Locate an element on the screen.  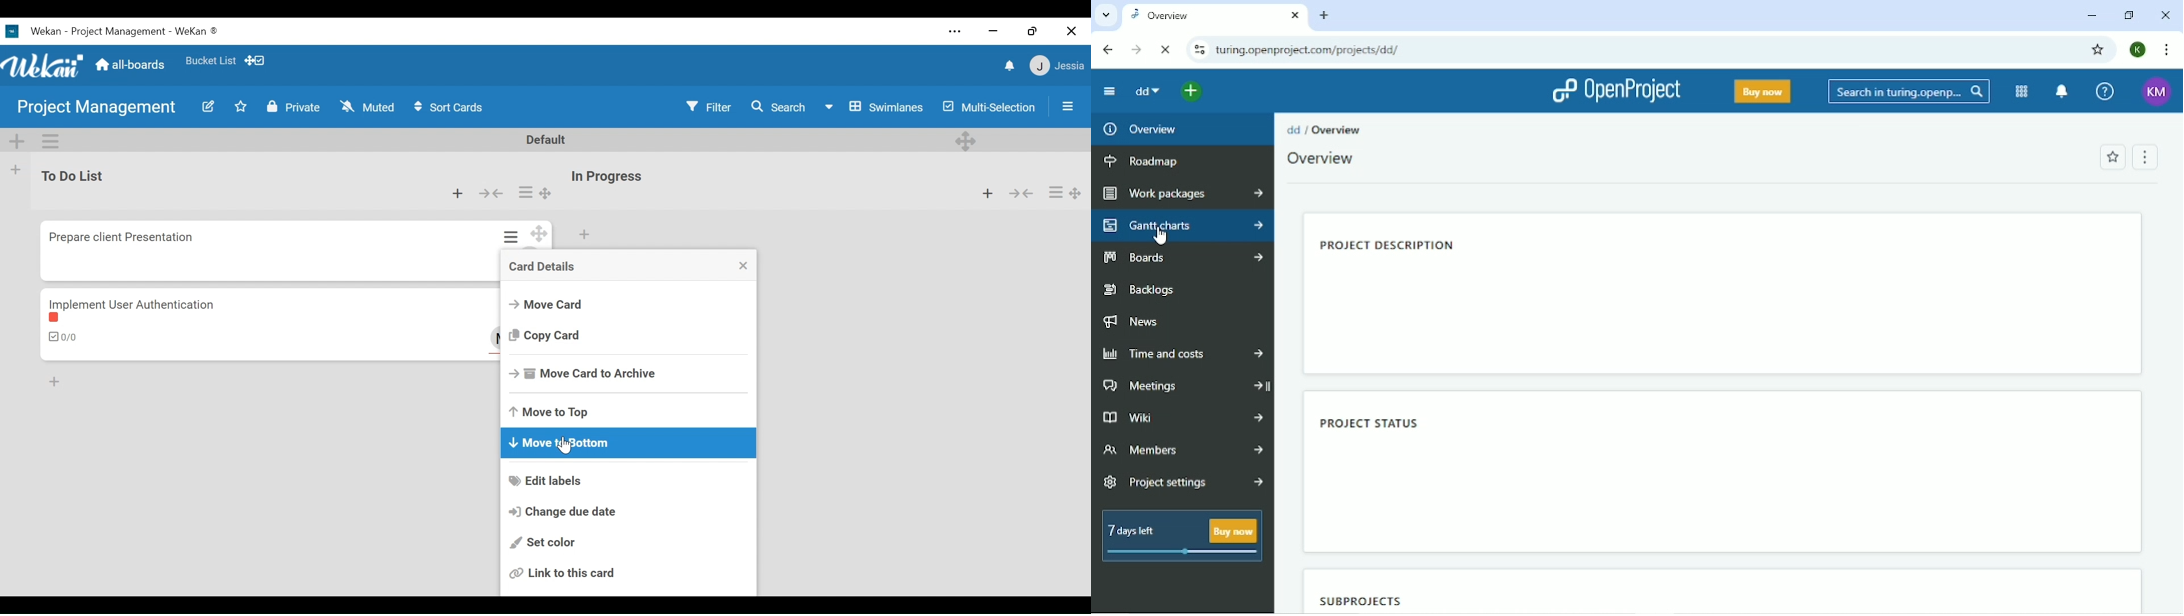
Work packages is located at coordinates (1182, 193).